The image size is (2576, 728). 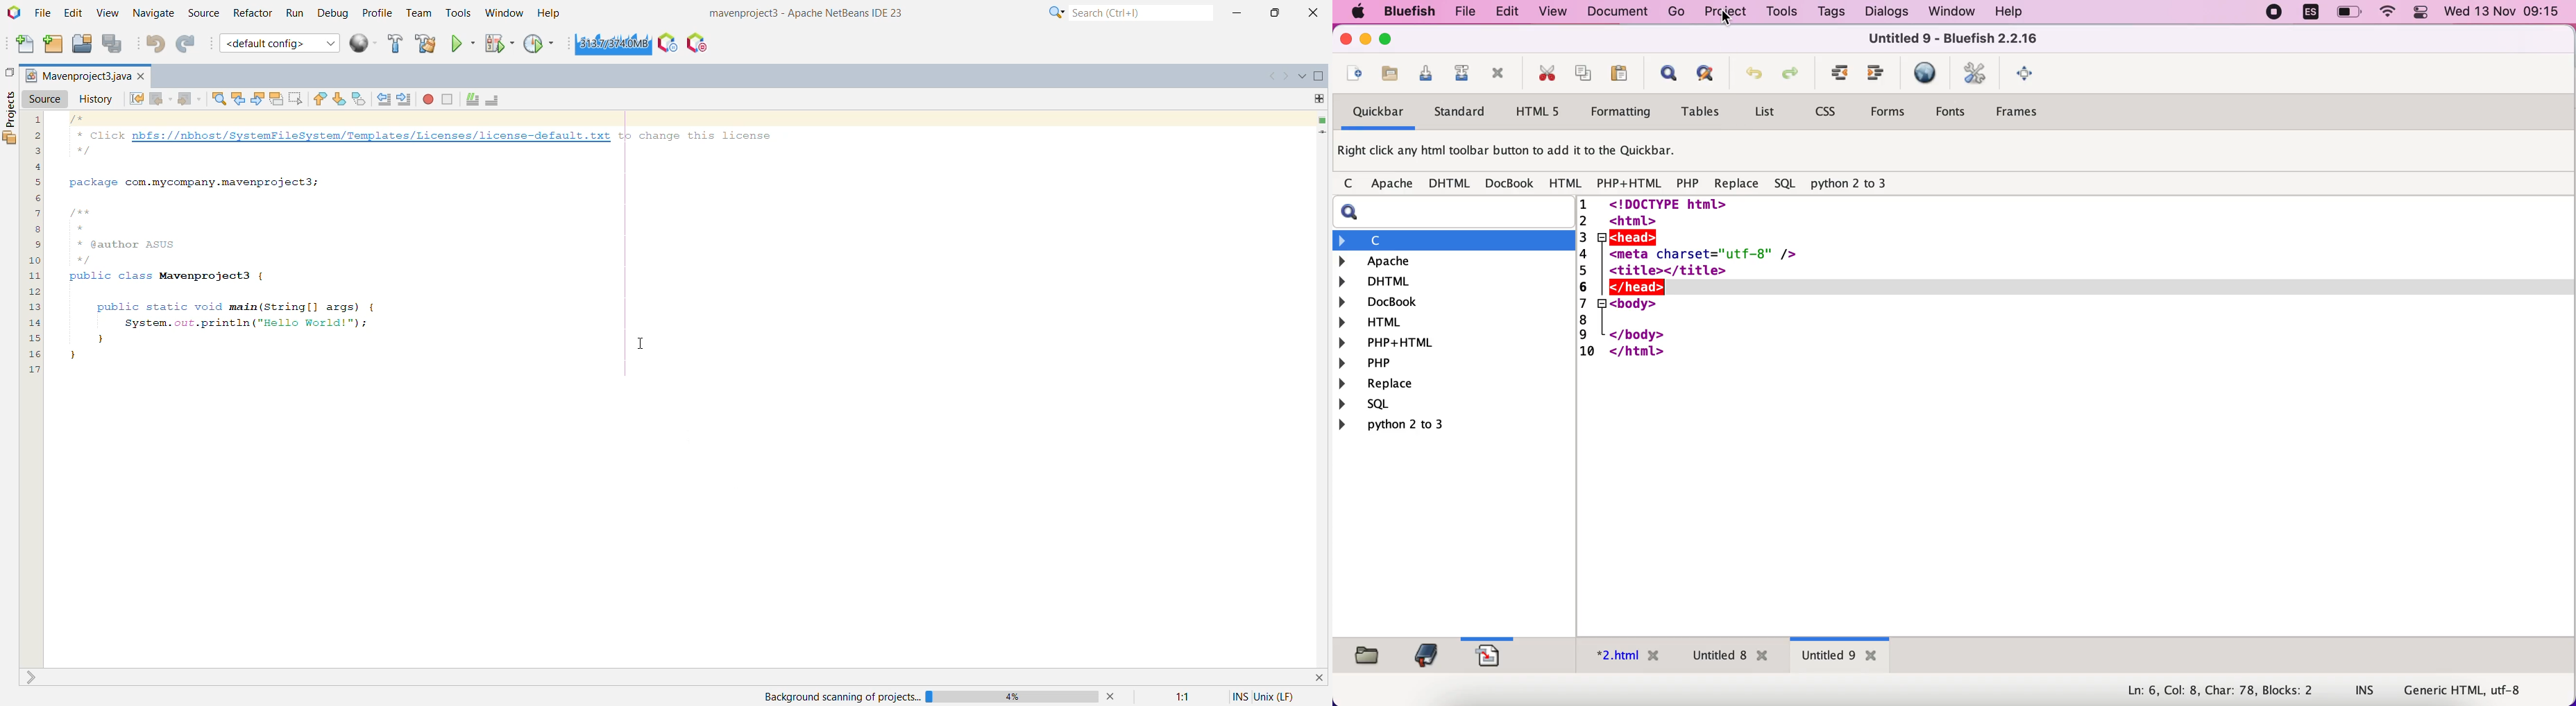 What do you see at coordinates (1749, 78) in the screenshot?
I see `undo` at bounding box center [1749, 78].